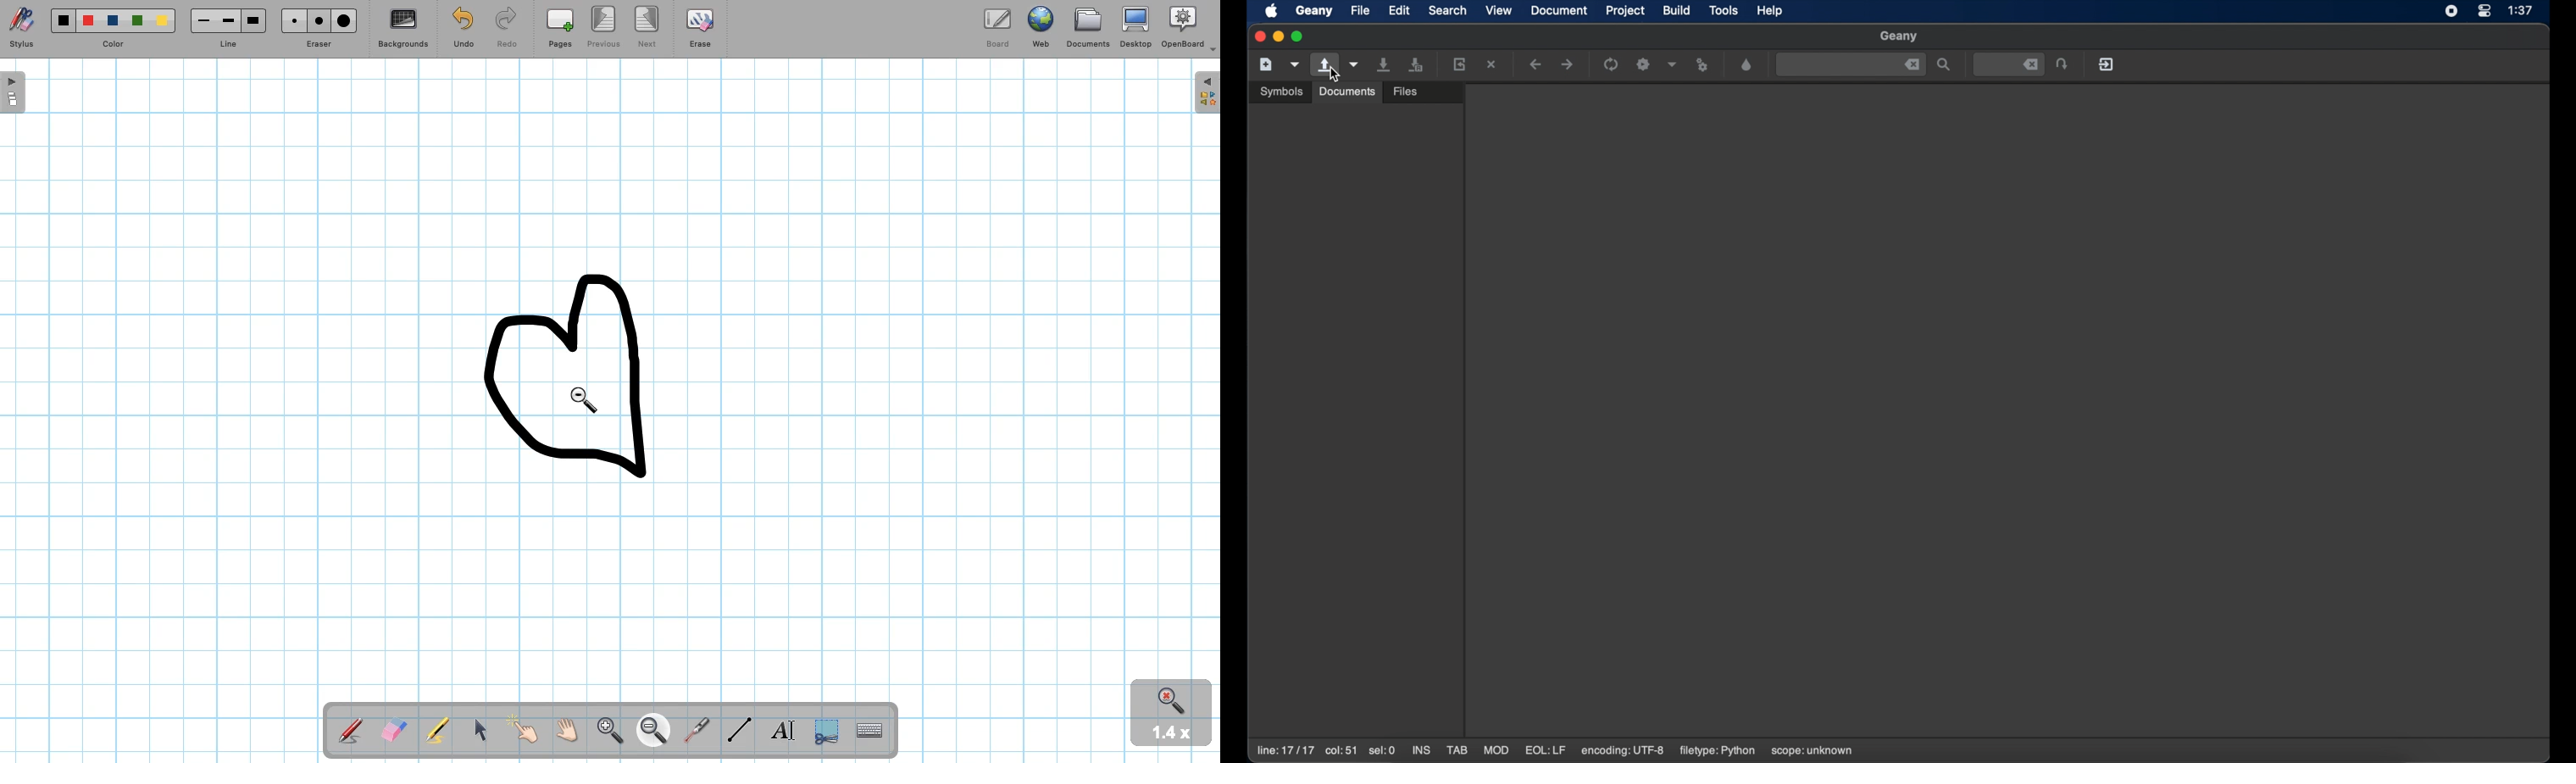 The image size is (2576, 784). Describe the element at coordinates (1746, 64) in the screenshot. I see `color chooser dialog` at that location.